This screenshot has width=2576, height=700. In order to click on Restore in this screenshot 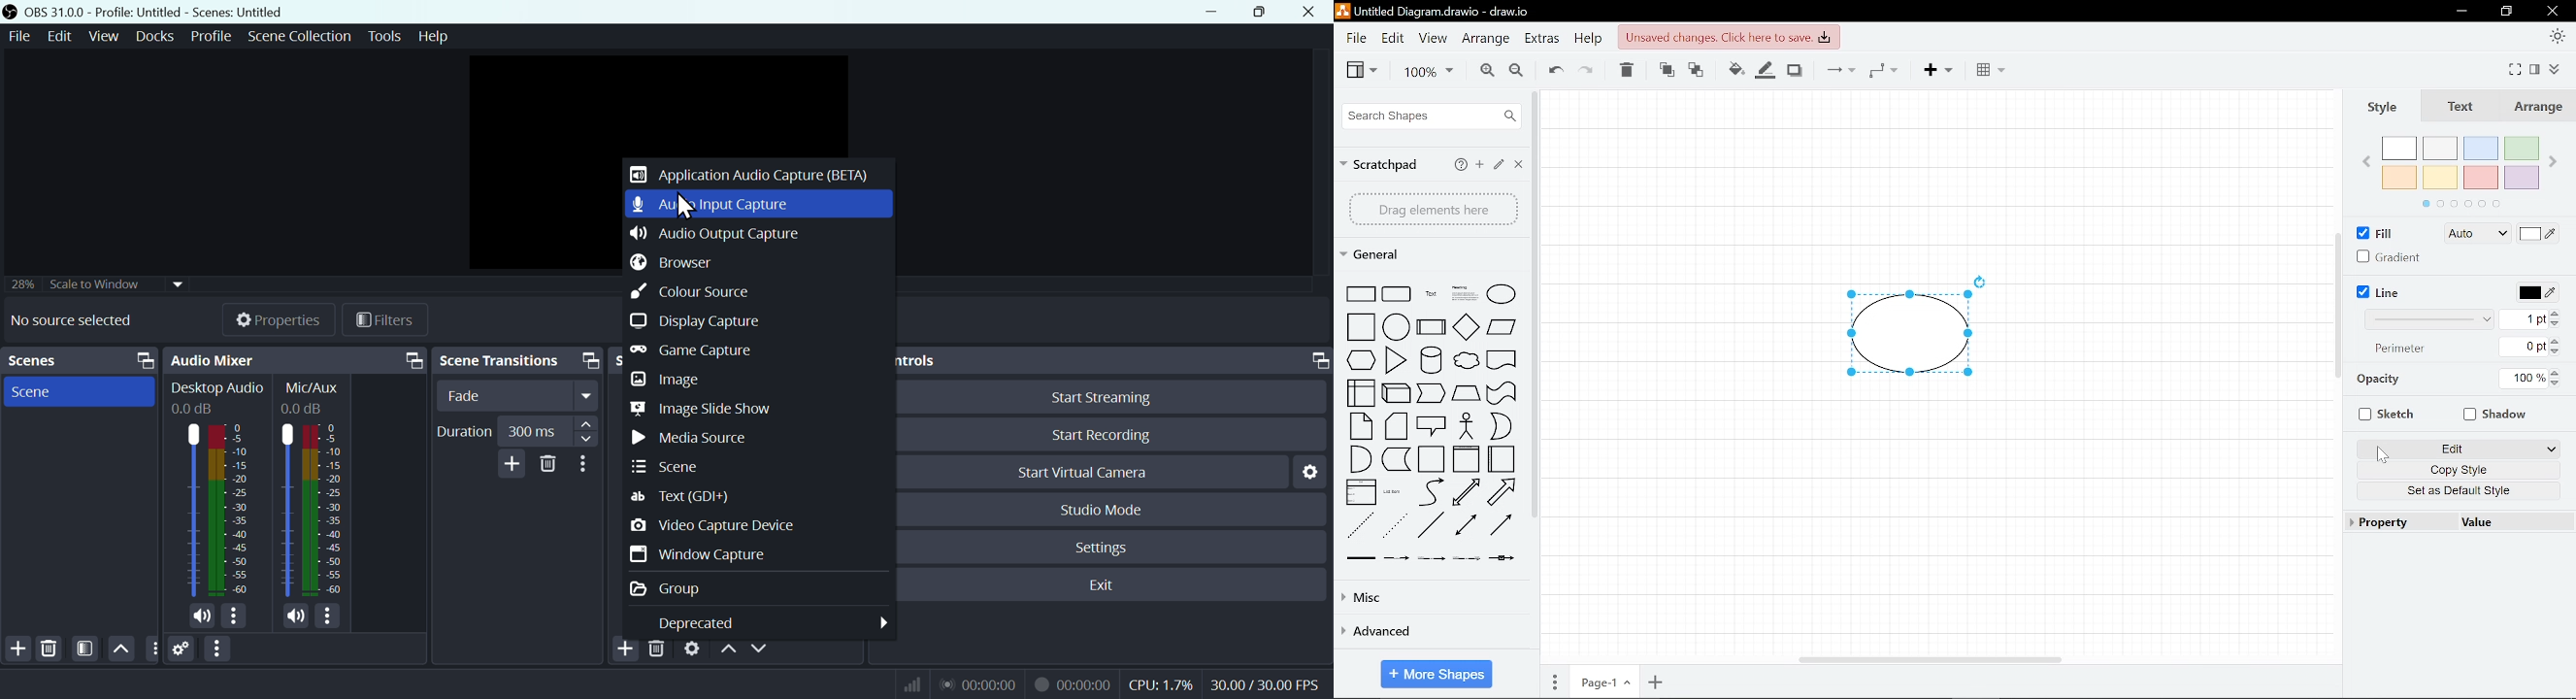, I will do `click(1263, 12)`.